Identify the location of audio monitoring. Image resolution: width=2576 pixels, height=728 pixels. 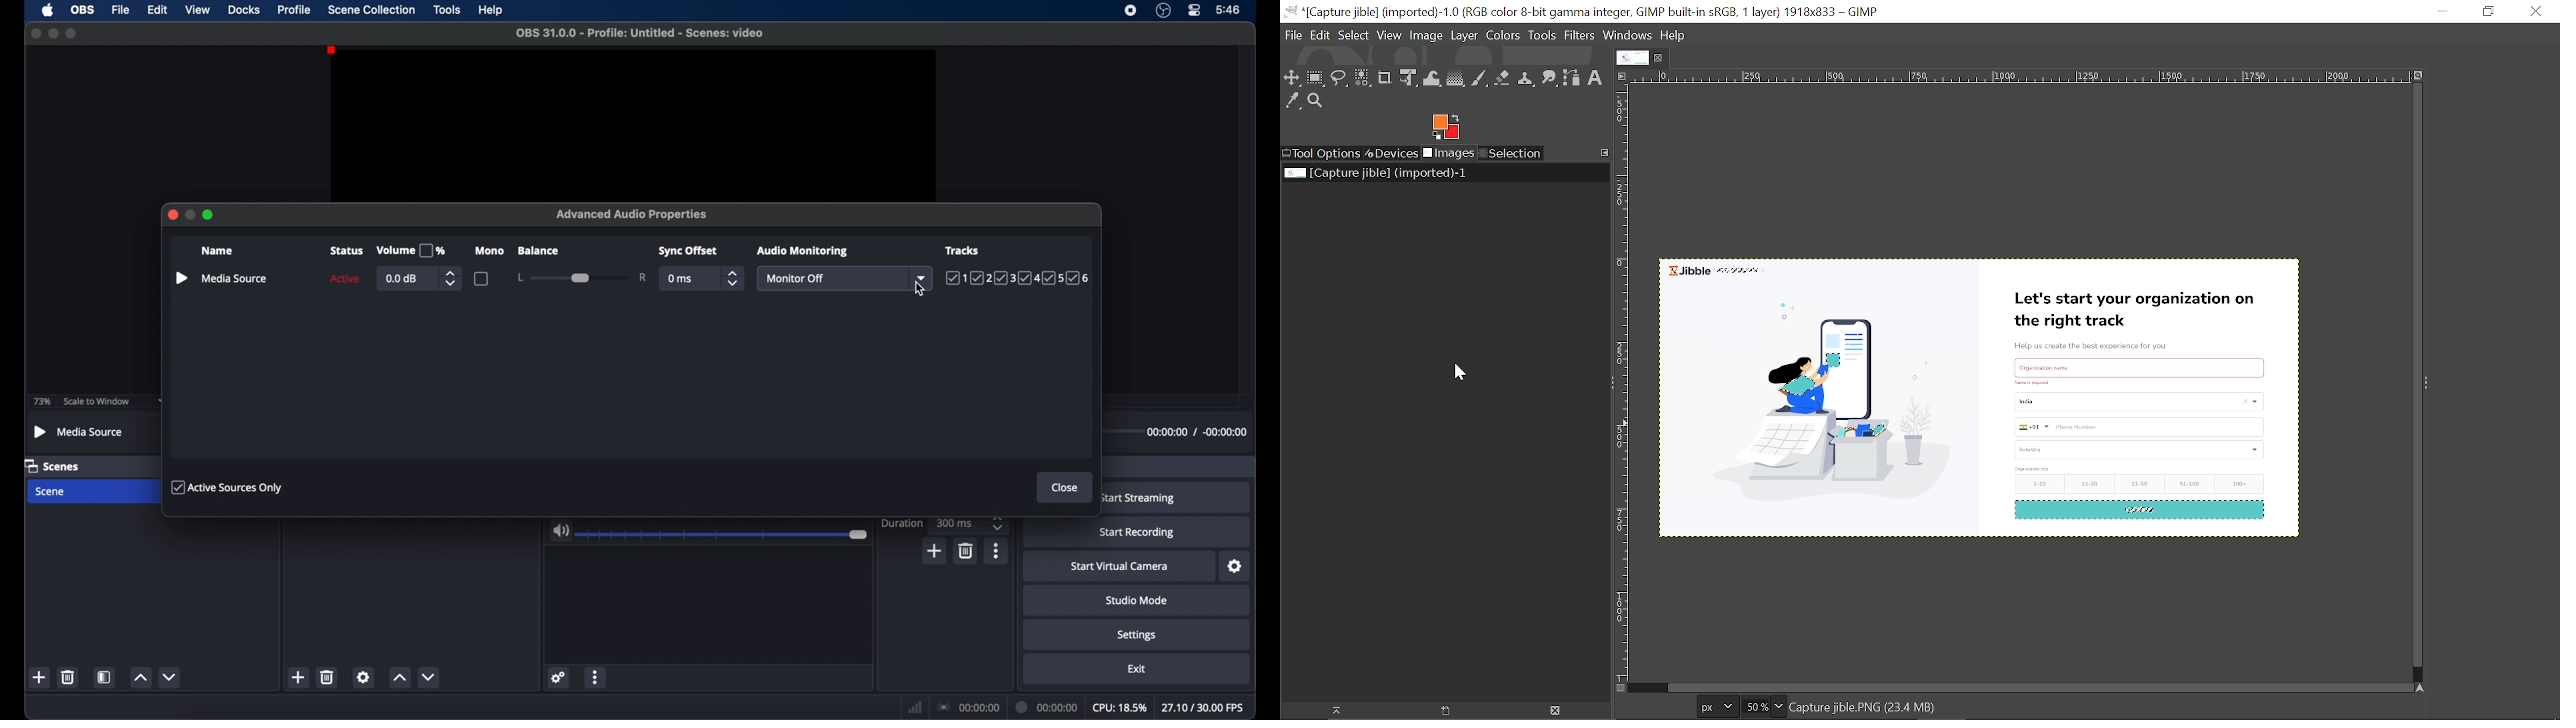
(801, 251).